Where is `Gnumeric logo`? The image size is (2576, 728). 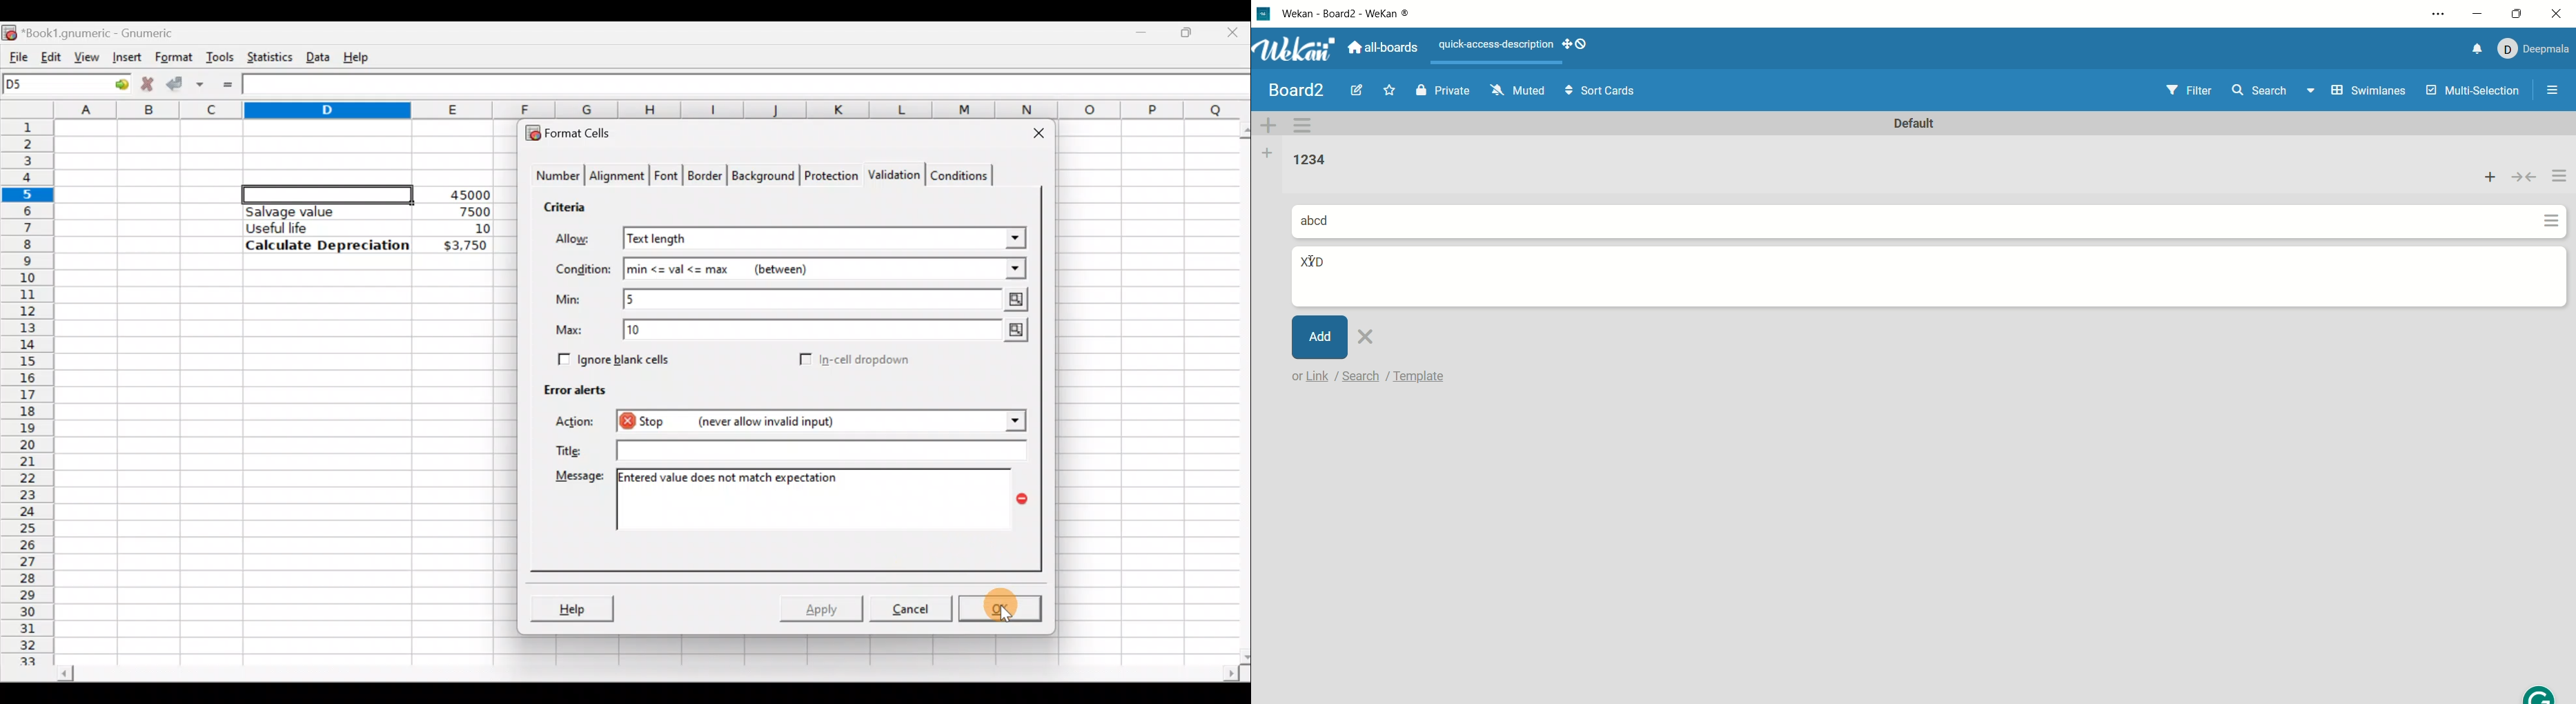 Gnumeric logo is located at coordinates (9, 31).